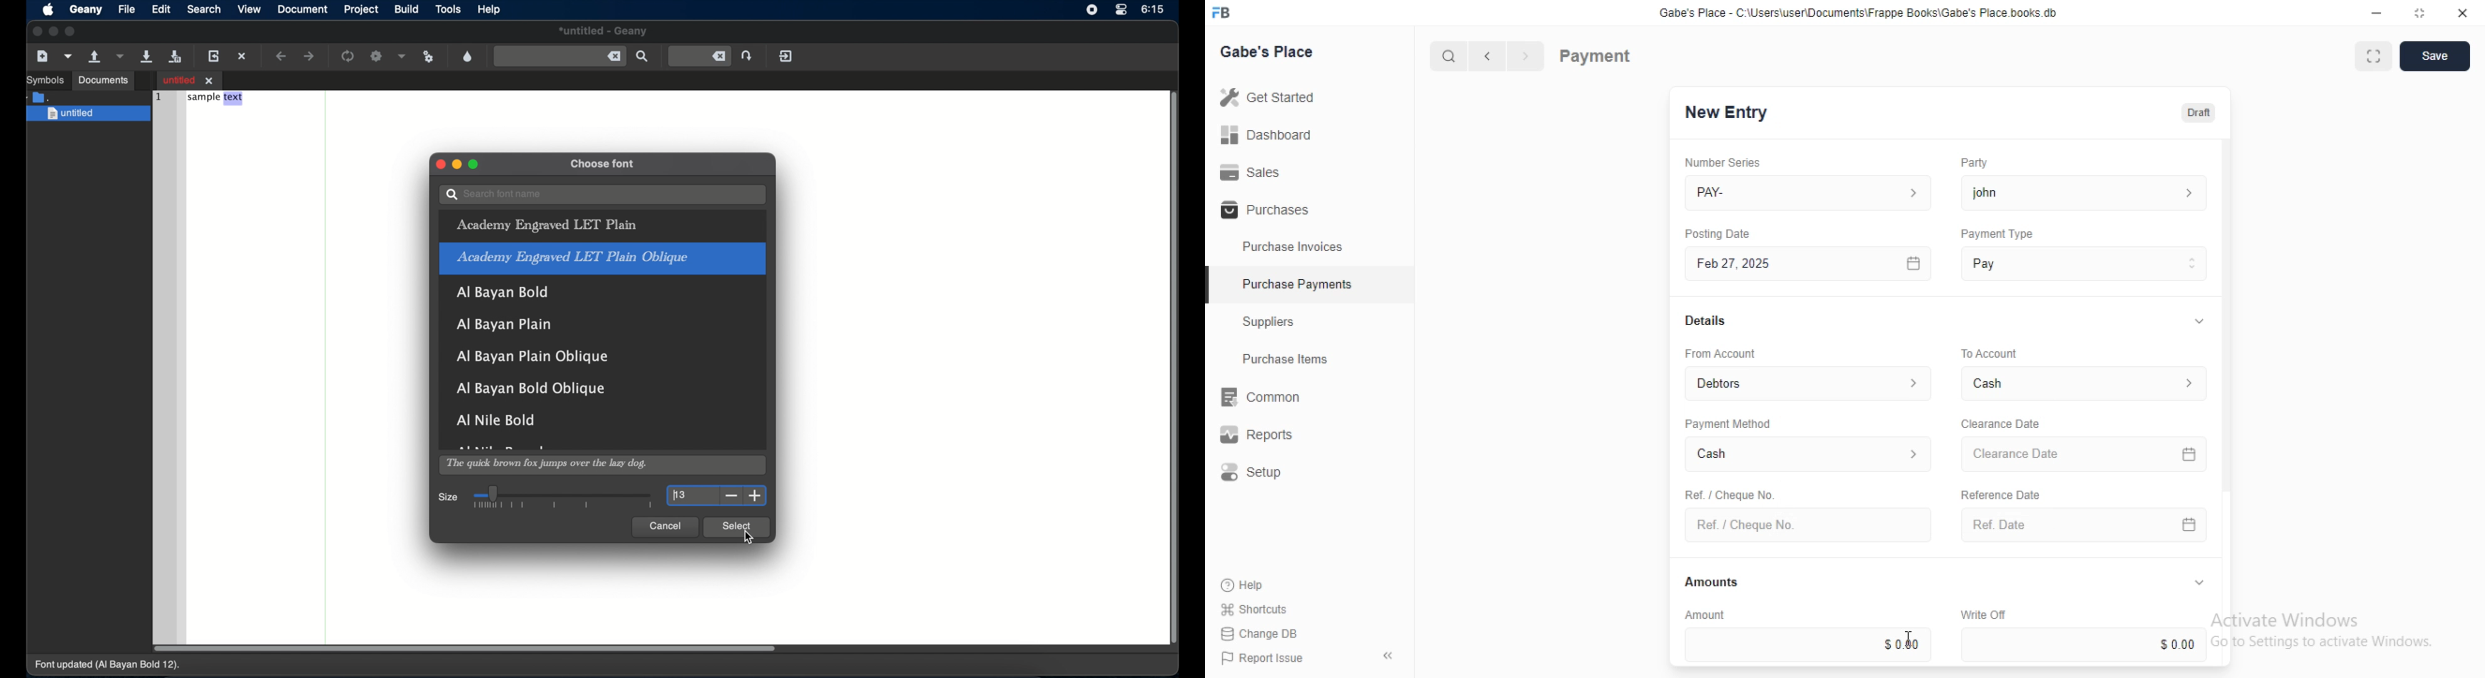 The image size is (2492, 700). Describe the element at coordinates (2195, 111) in the screenshot. I see `Draft` at that location.